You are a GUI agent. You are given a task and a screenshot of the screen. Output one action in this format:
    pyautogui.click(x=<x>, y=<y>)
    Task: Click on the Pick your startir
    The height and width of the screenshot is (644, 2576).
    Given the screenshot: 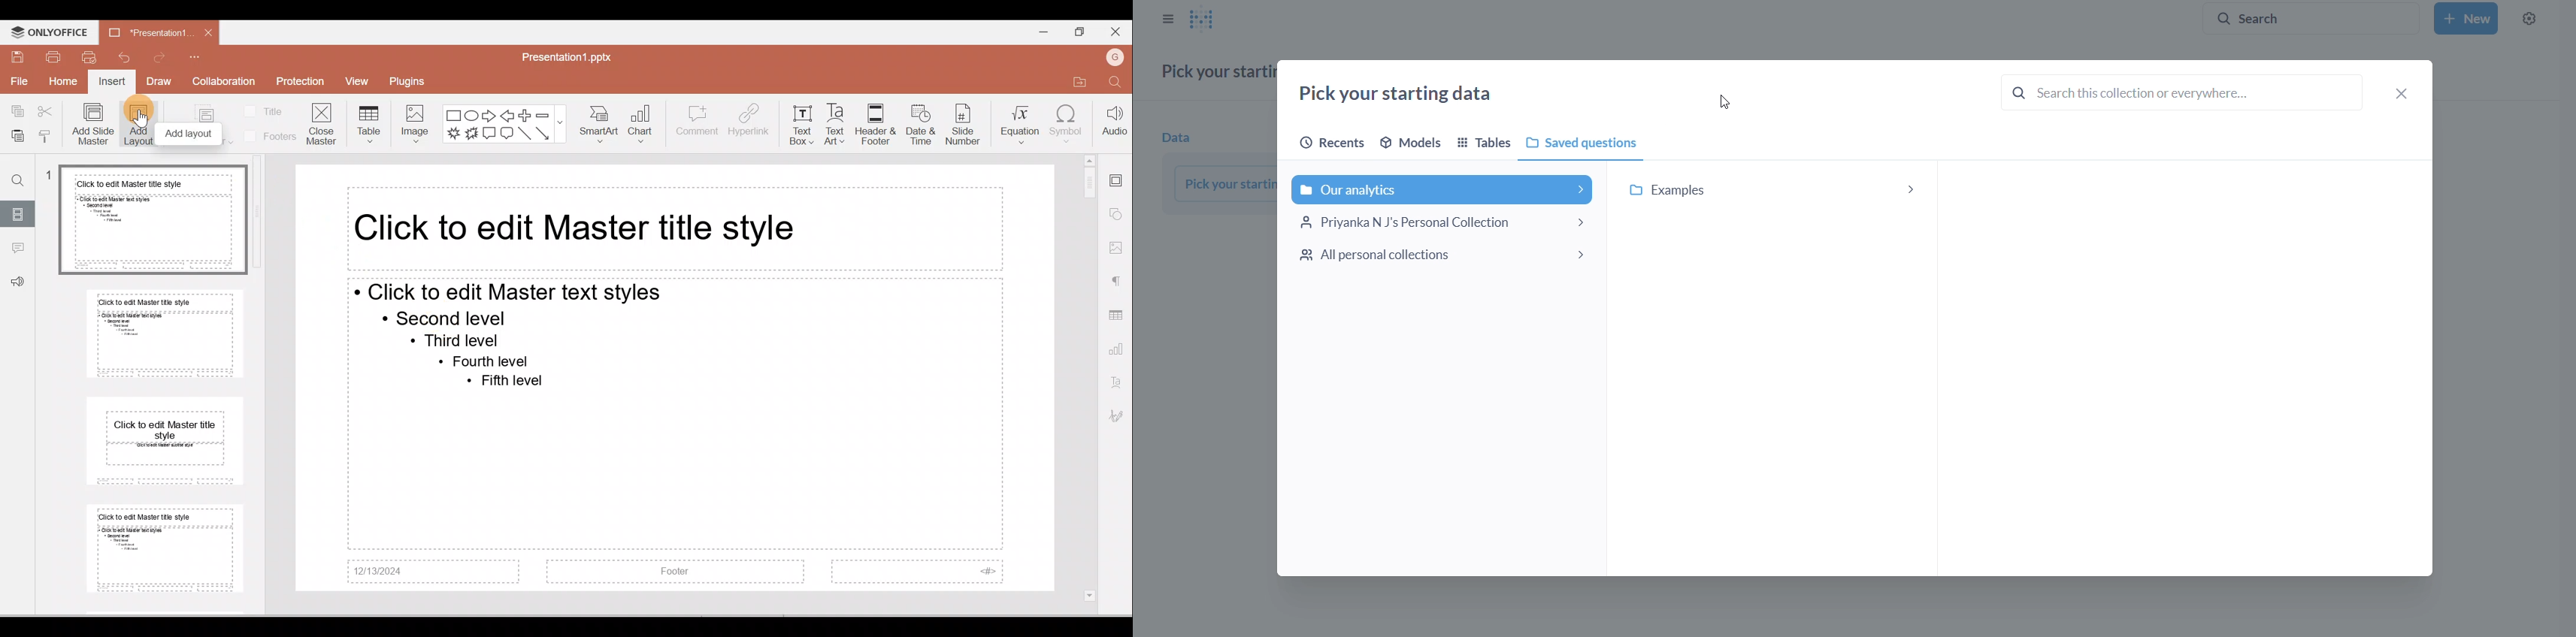 What is the action you would take?
    pyautogui.click(x=1226, y=183)
    